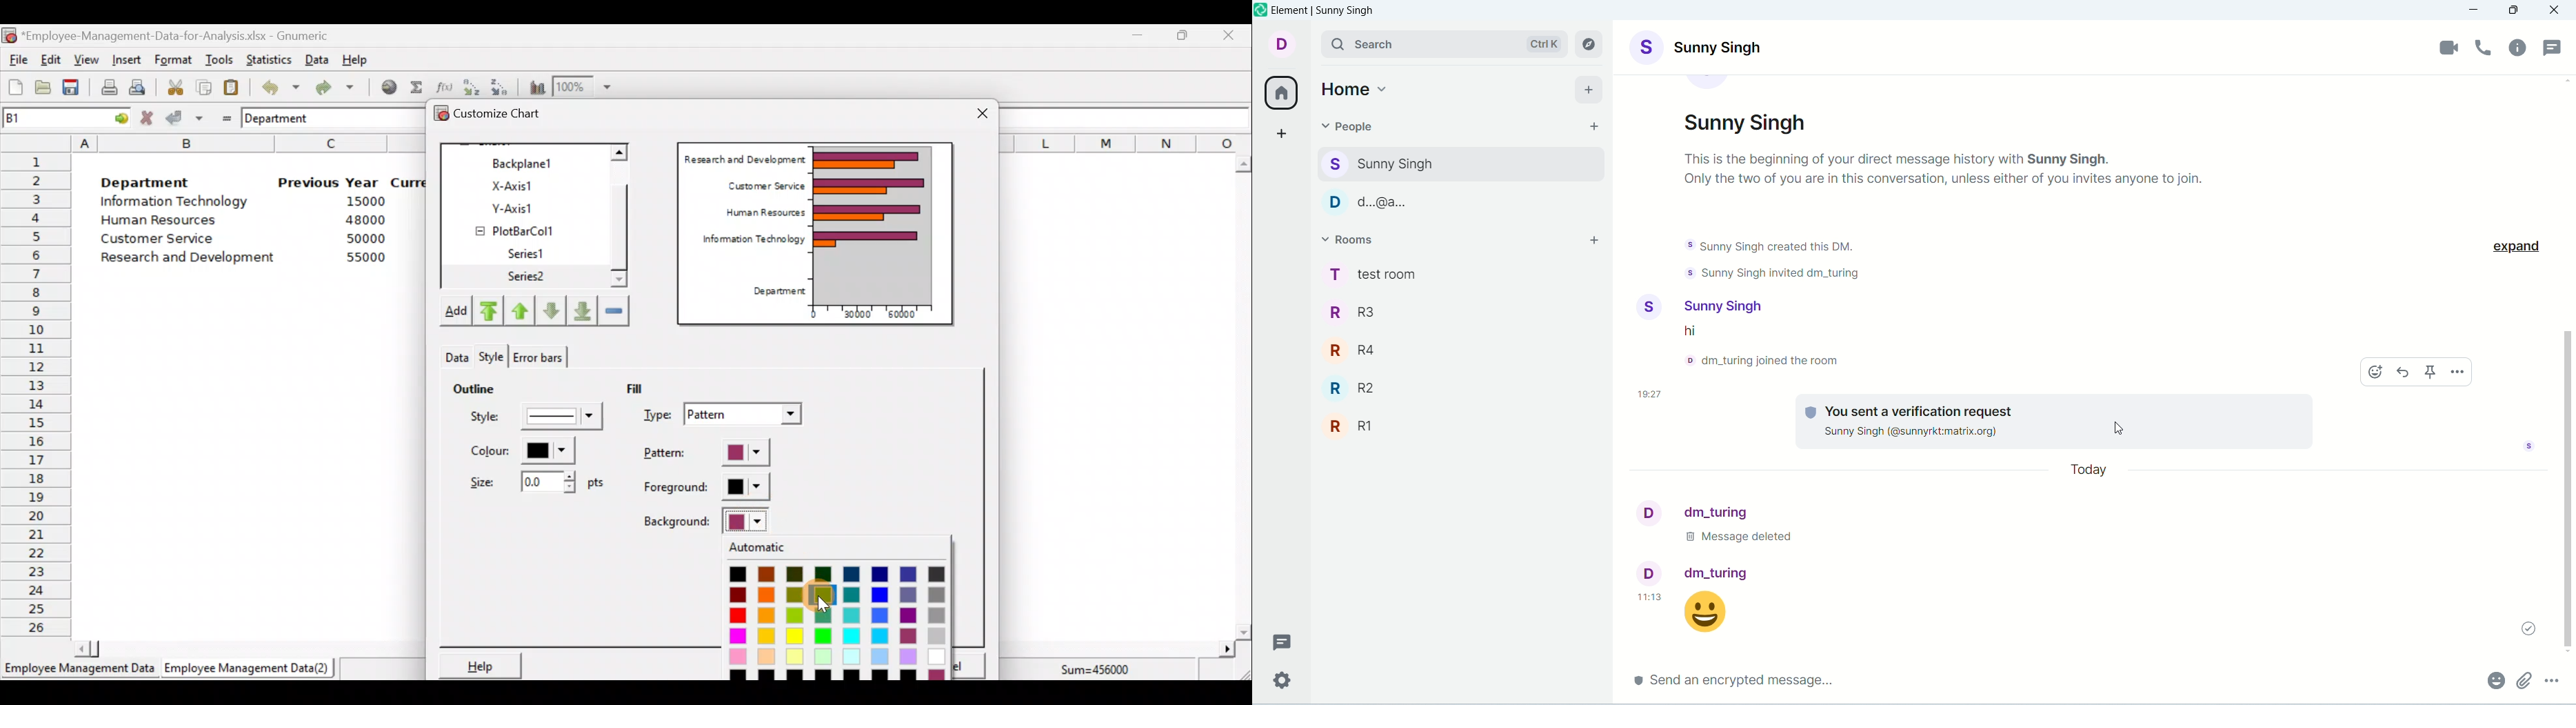  I want to click on logo, so click(1261, 9).